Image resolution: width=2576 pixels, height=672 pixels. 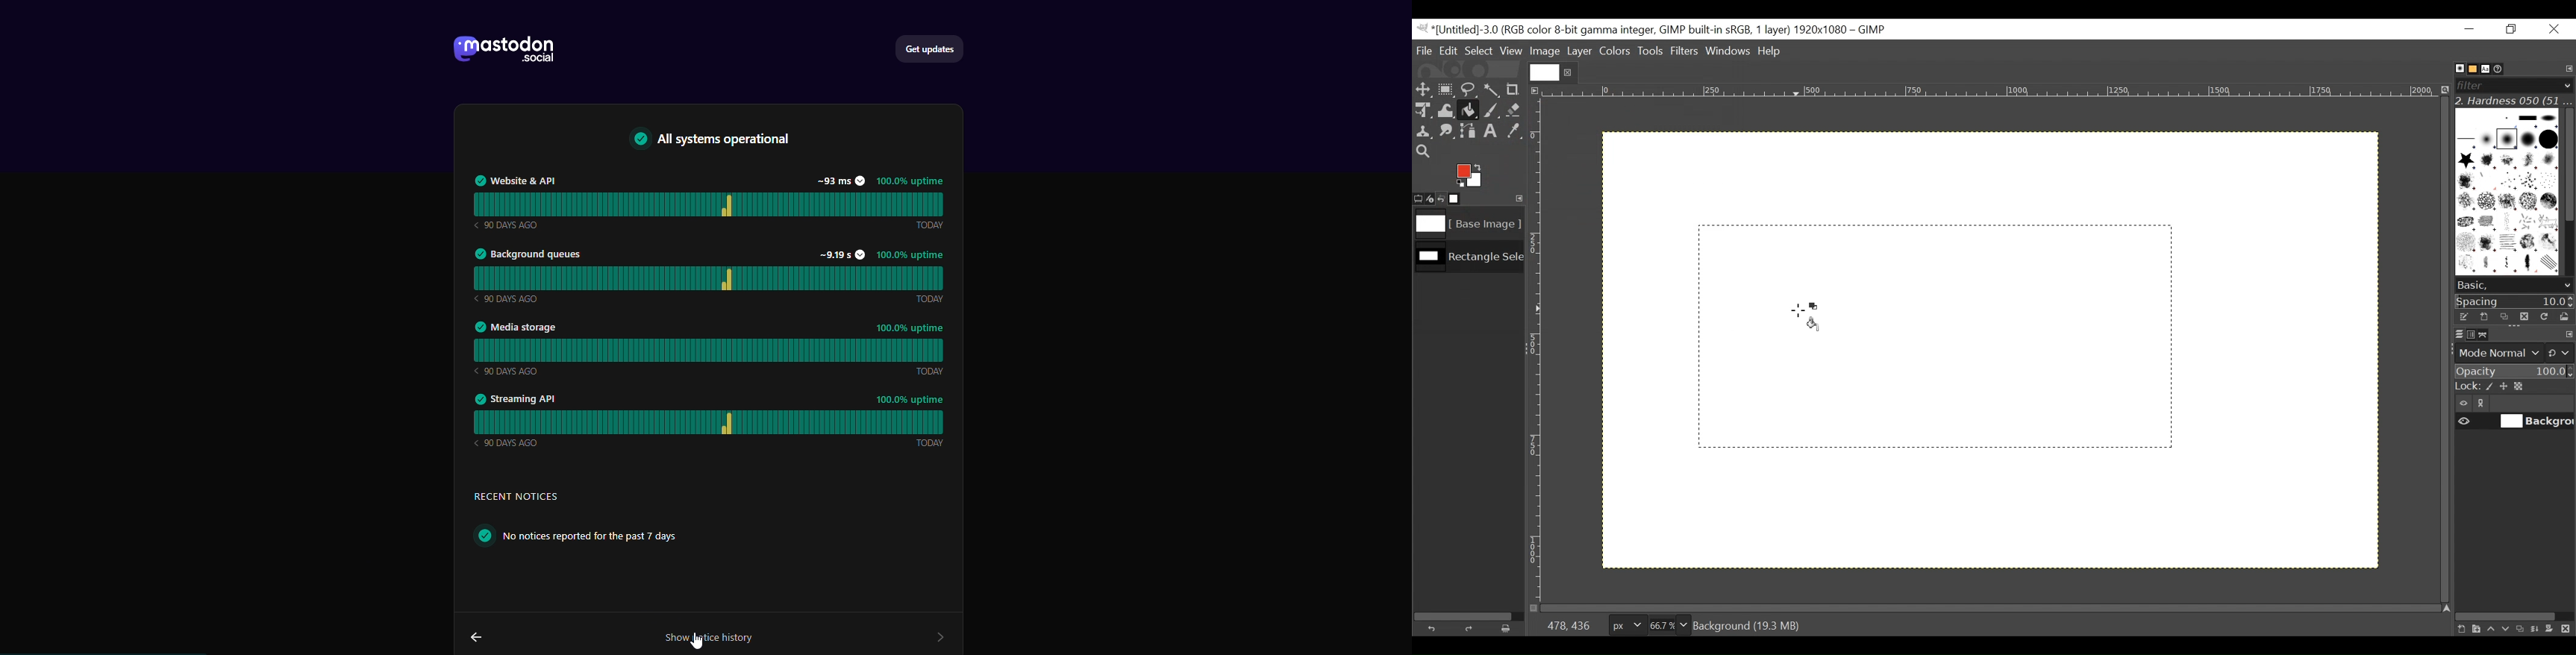 What do you see at coordinates (700, 646) in the screenshot?
I see `cursor` at bounding box center [700, 646].